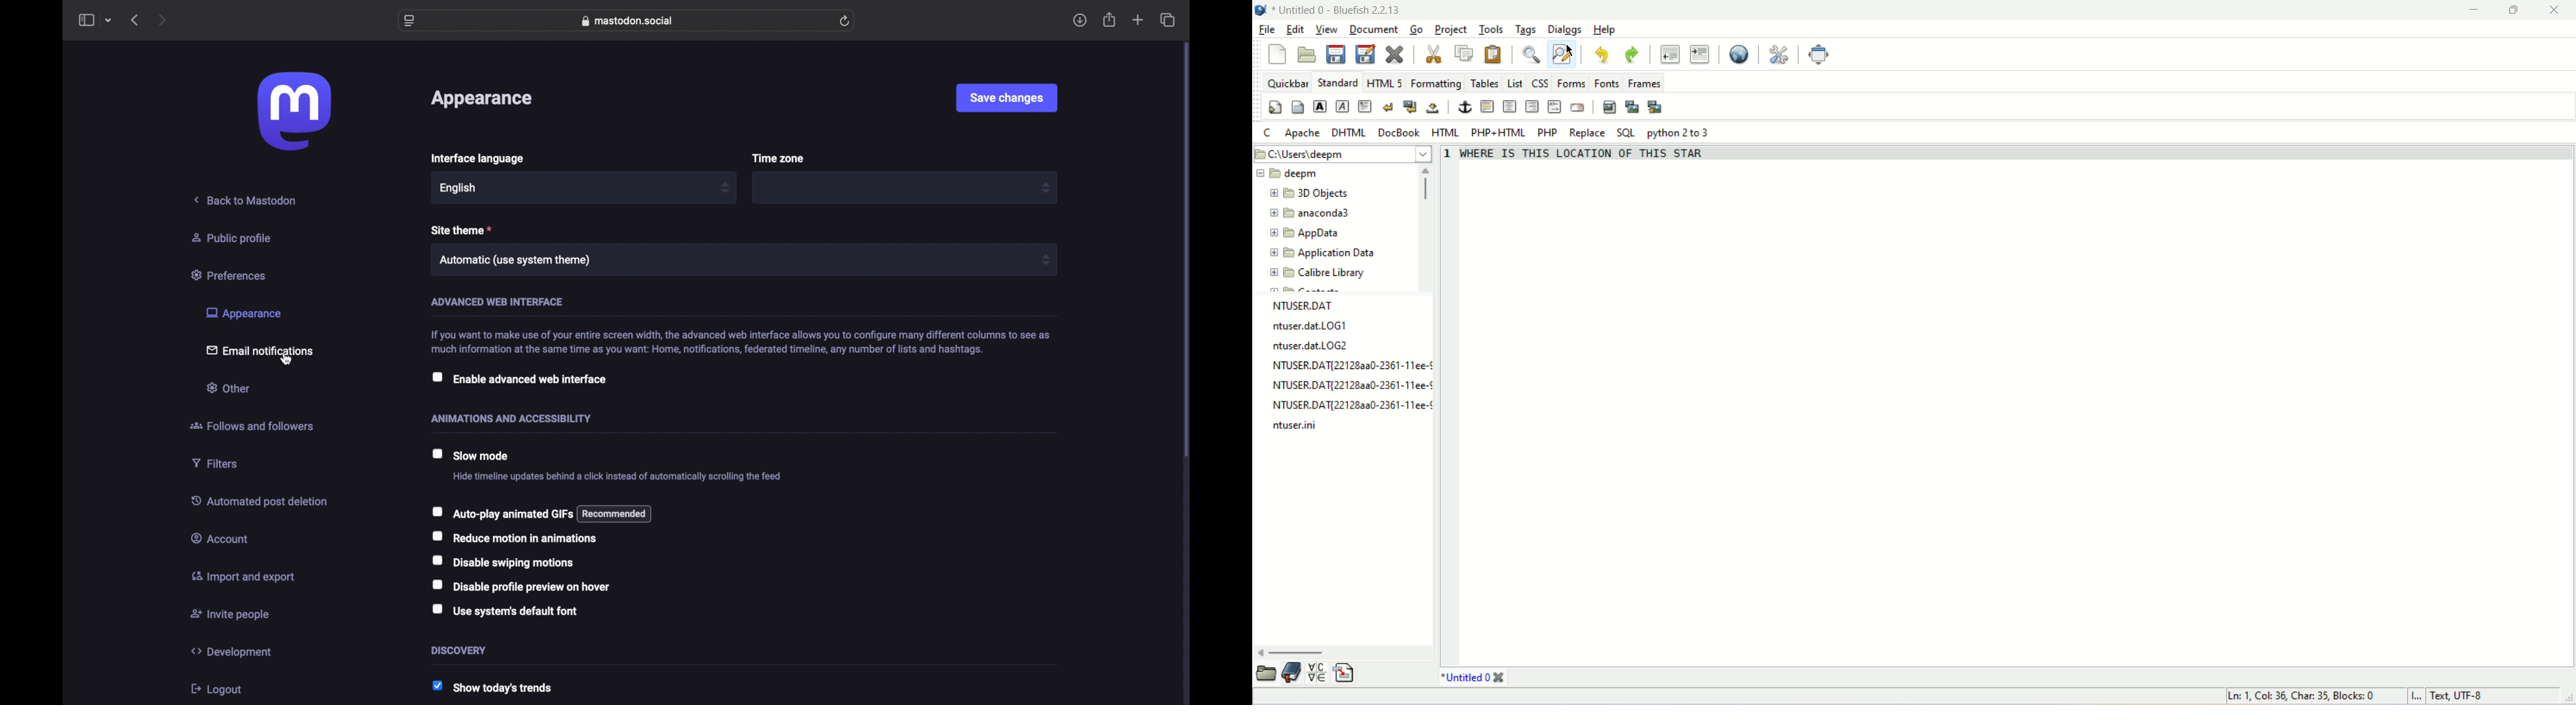  What do you see at coordinates (1465, 677) in the screenshot?
I see `Untitled` at bounding box center [1465, 677].